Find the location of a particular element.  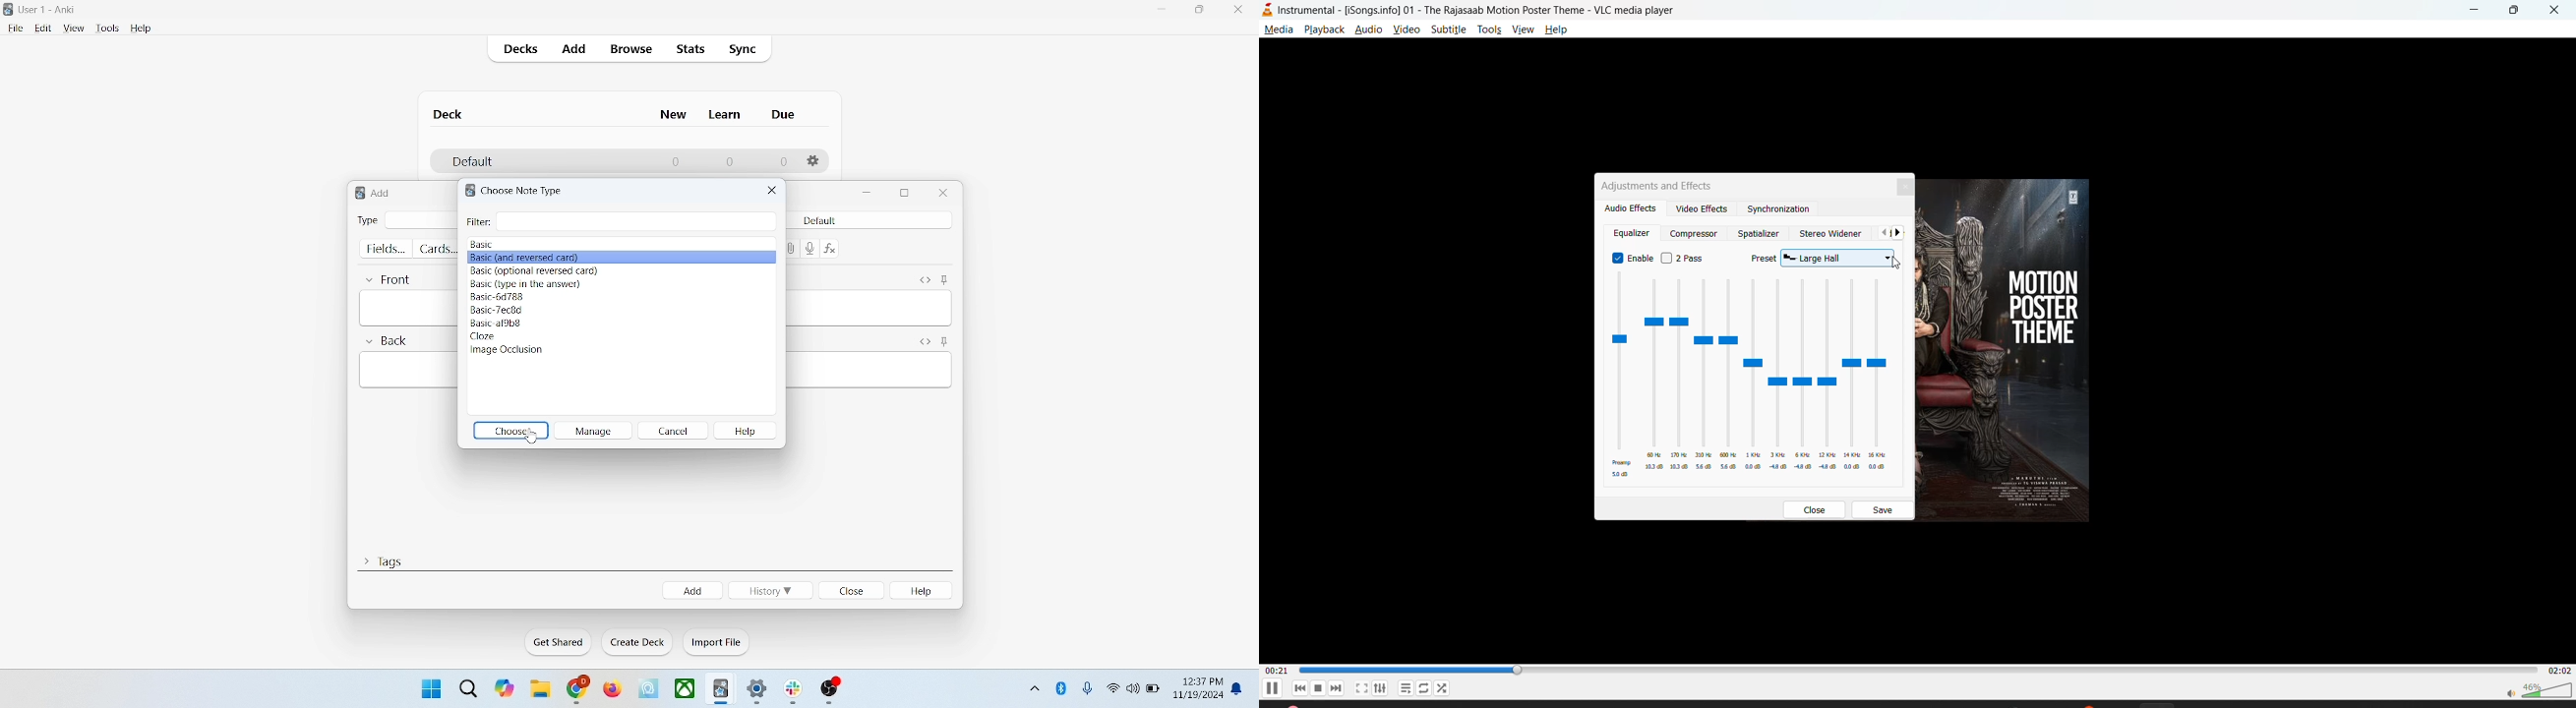

firefox is located at coordinates (612, 689).